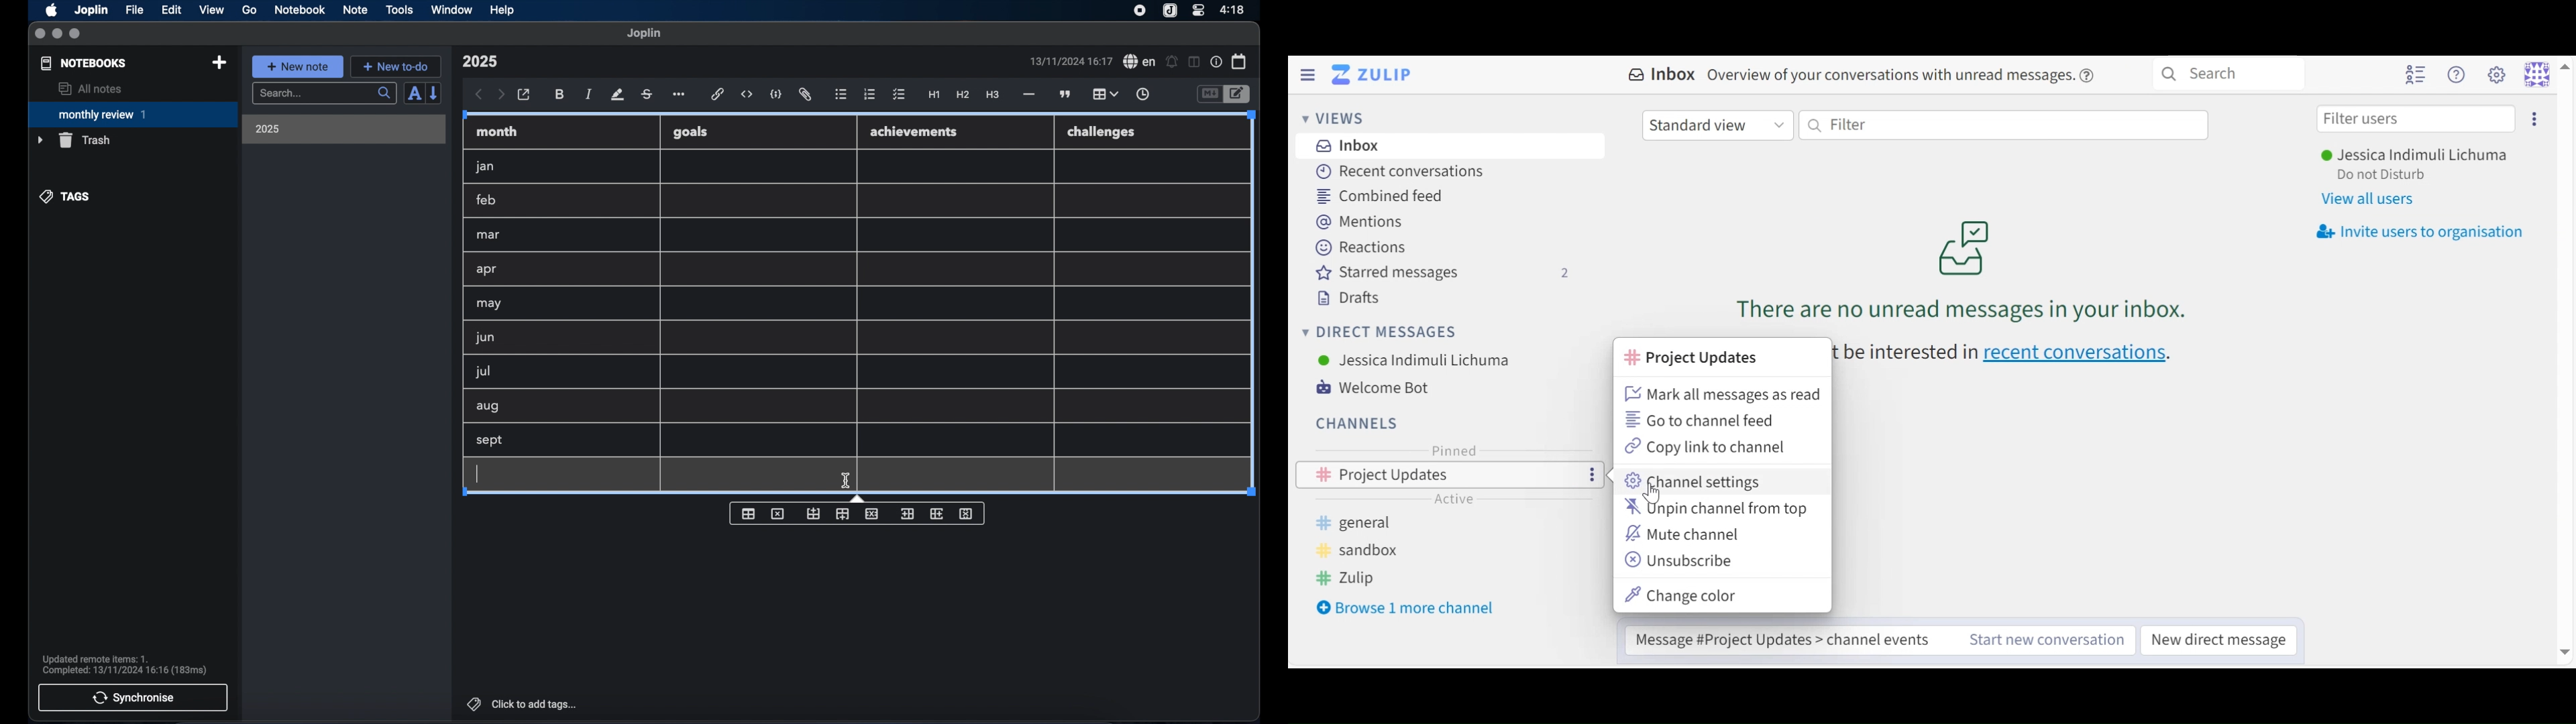  What do you see at coordinates (869, 94) in the screenshot?
I see `numbered list` at bounding box center [869, 94].